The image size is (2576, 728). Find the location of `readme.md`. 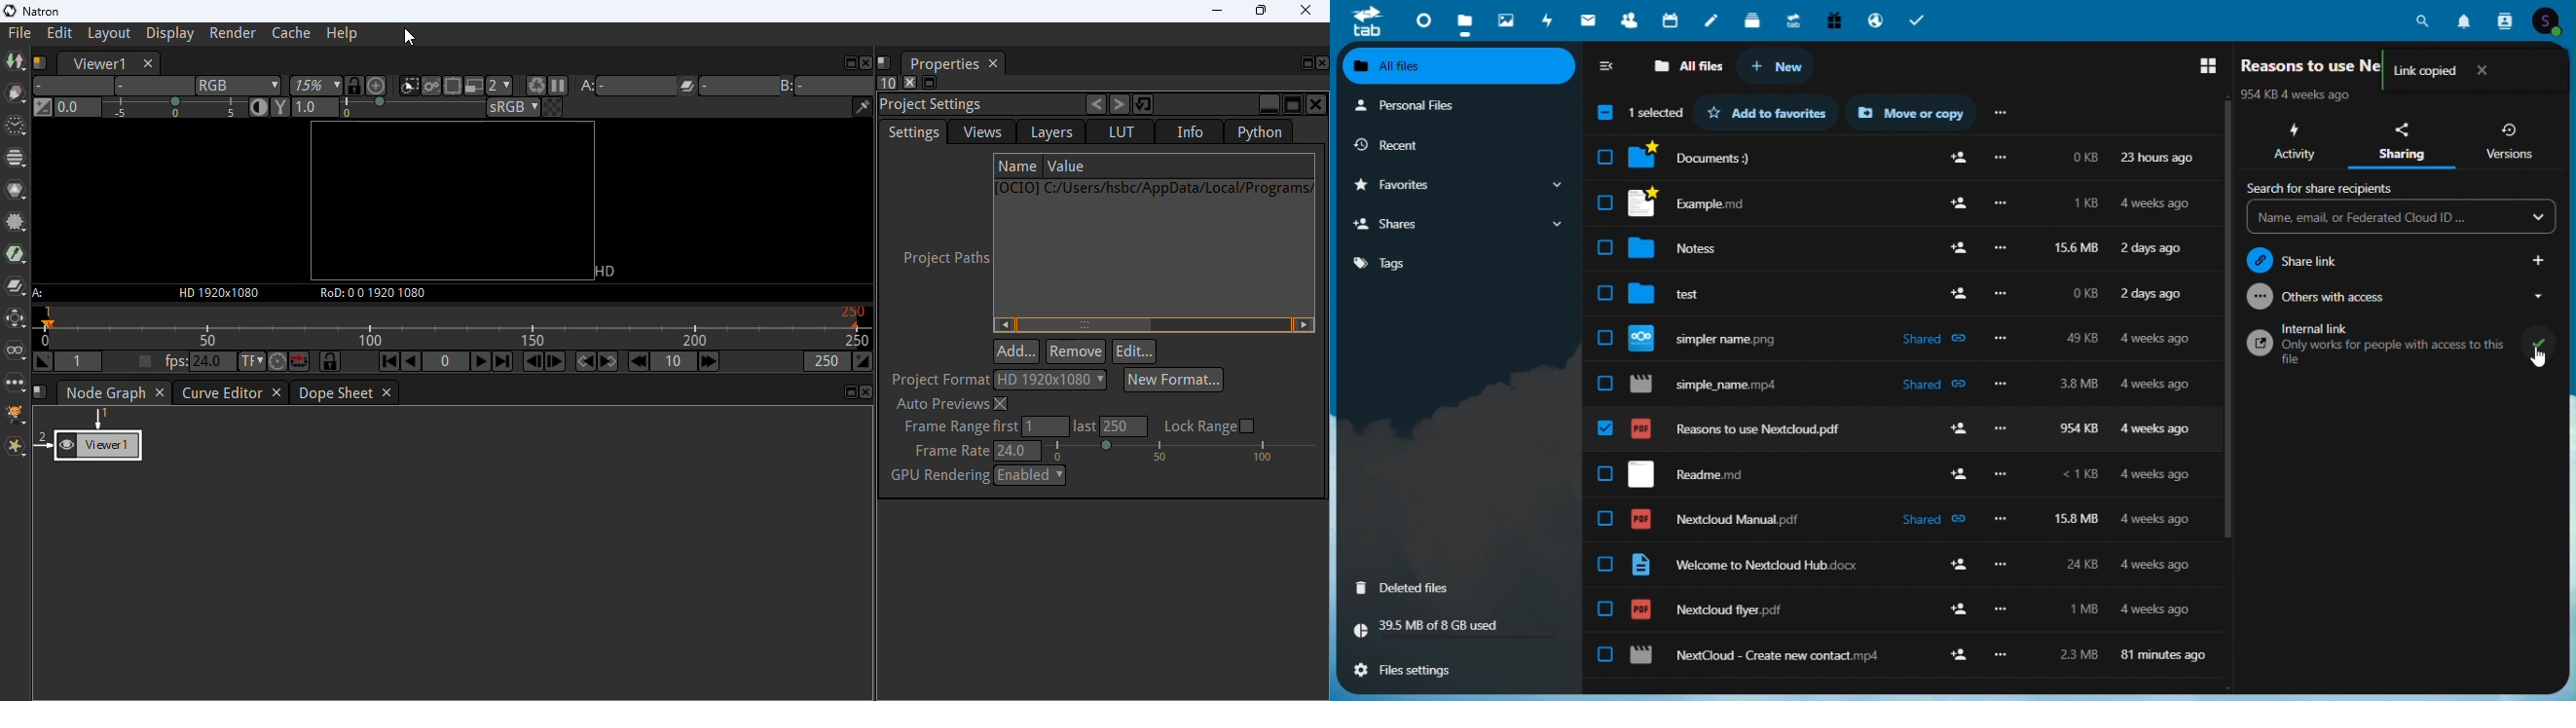

readme.md is located at coordinates (1685, 473).